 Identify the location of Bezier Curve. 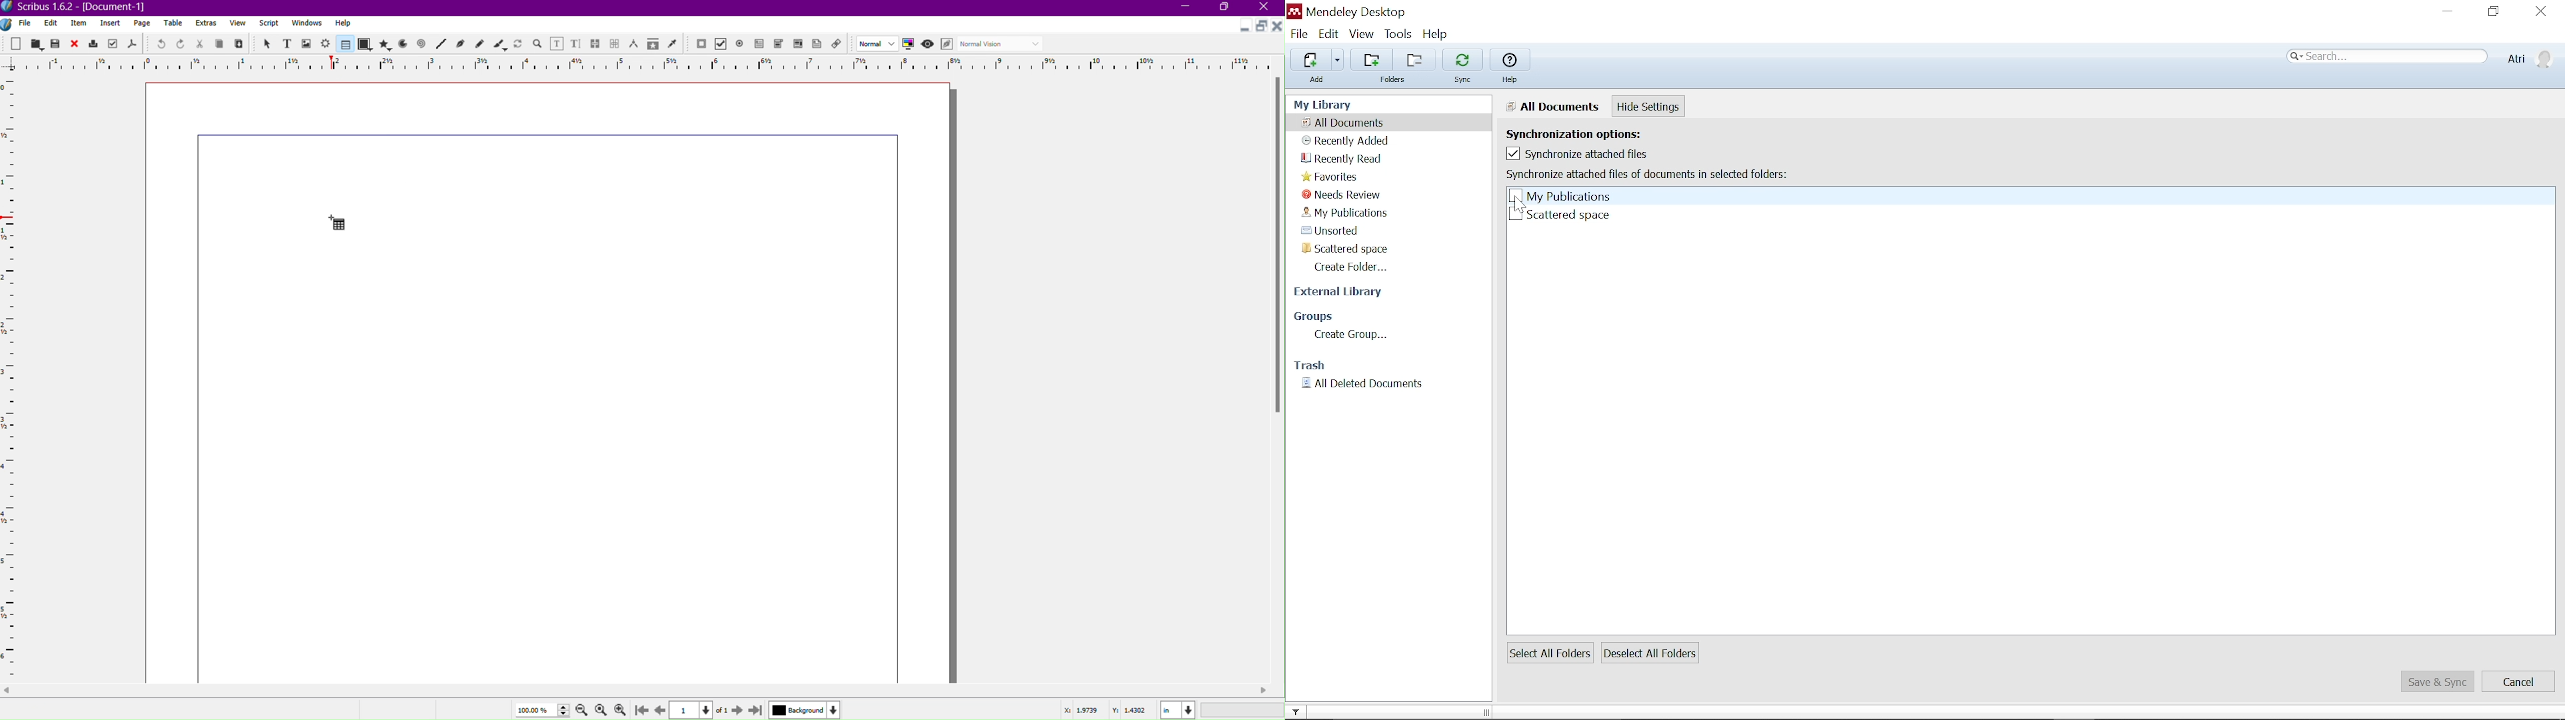
(461, 44).